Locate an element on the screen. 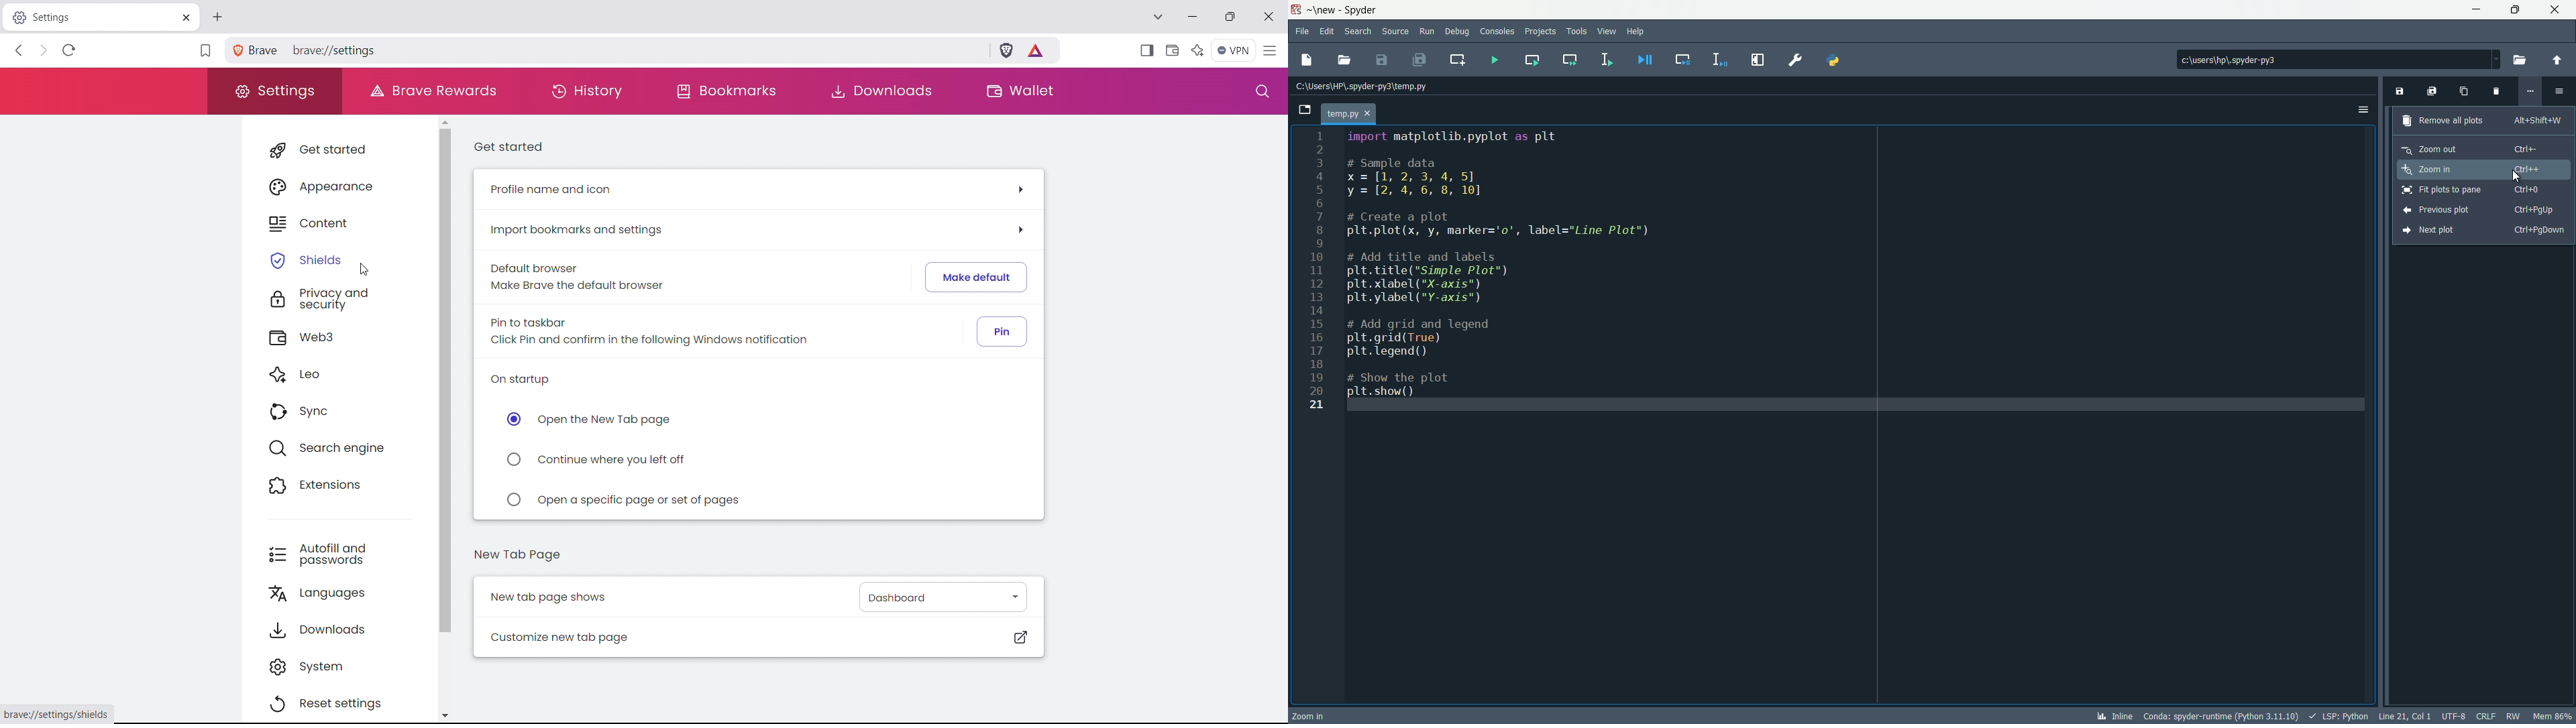 The width and height of the screenshot is (2576, 728). create new cell at the current line is located at coordinates (1458, 58).